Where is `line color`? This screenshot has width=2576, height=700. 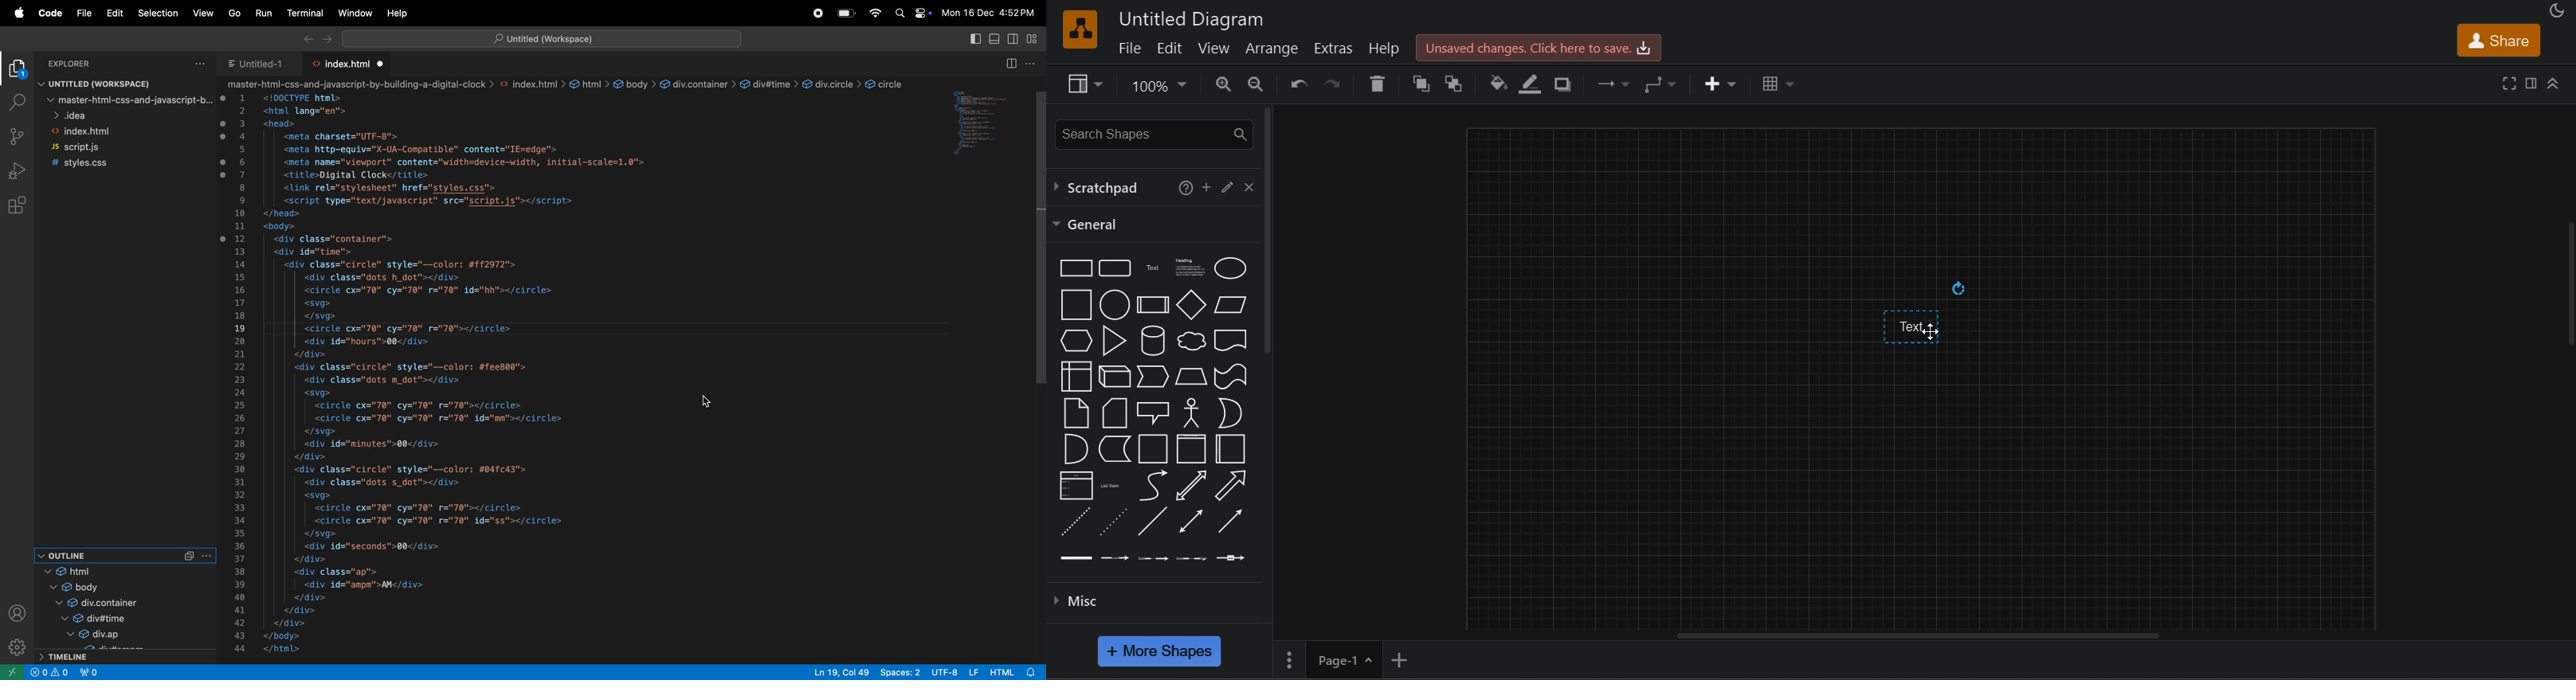 line color is located at coordinates (1531, 84).